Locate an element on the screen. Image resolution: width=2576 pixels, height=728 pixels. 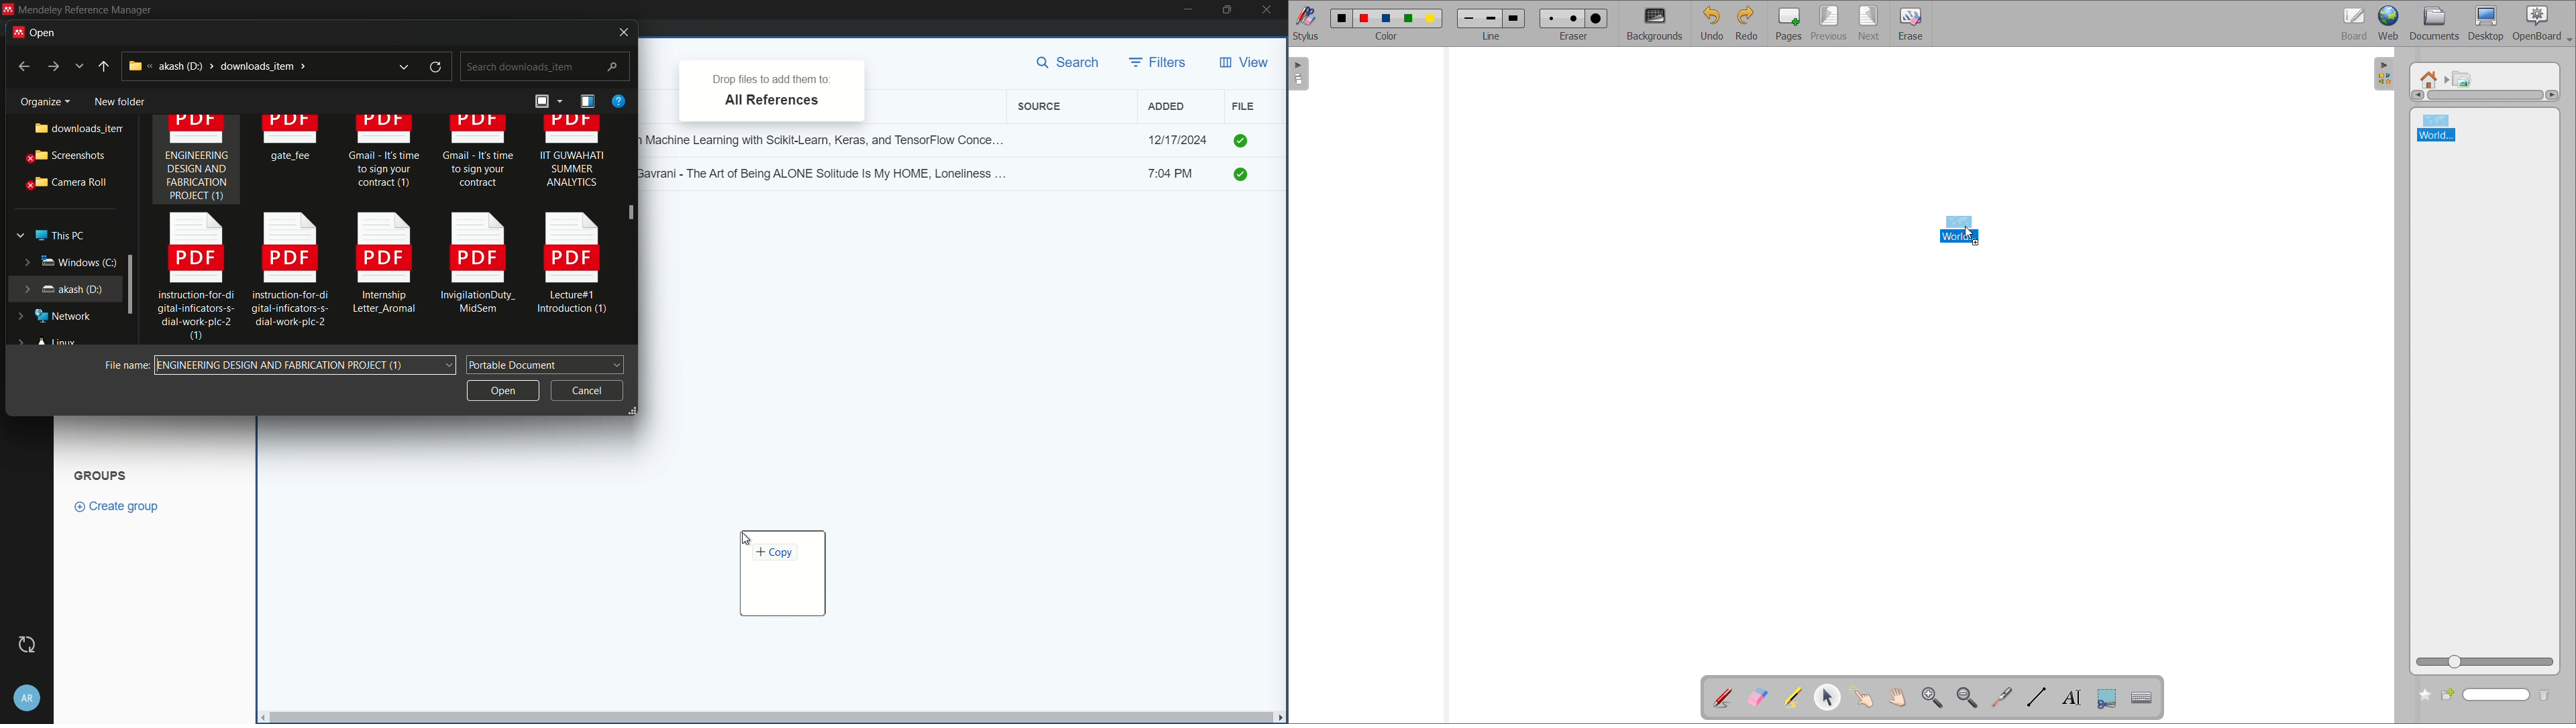
close is located at coordinates (1271, 10).